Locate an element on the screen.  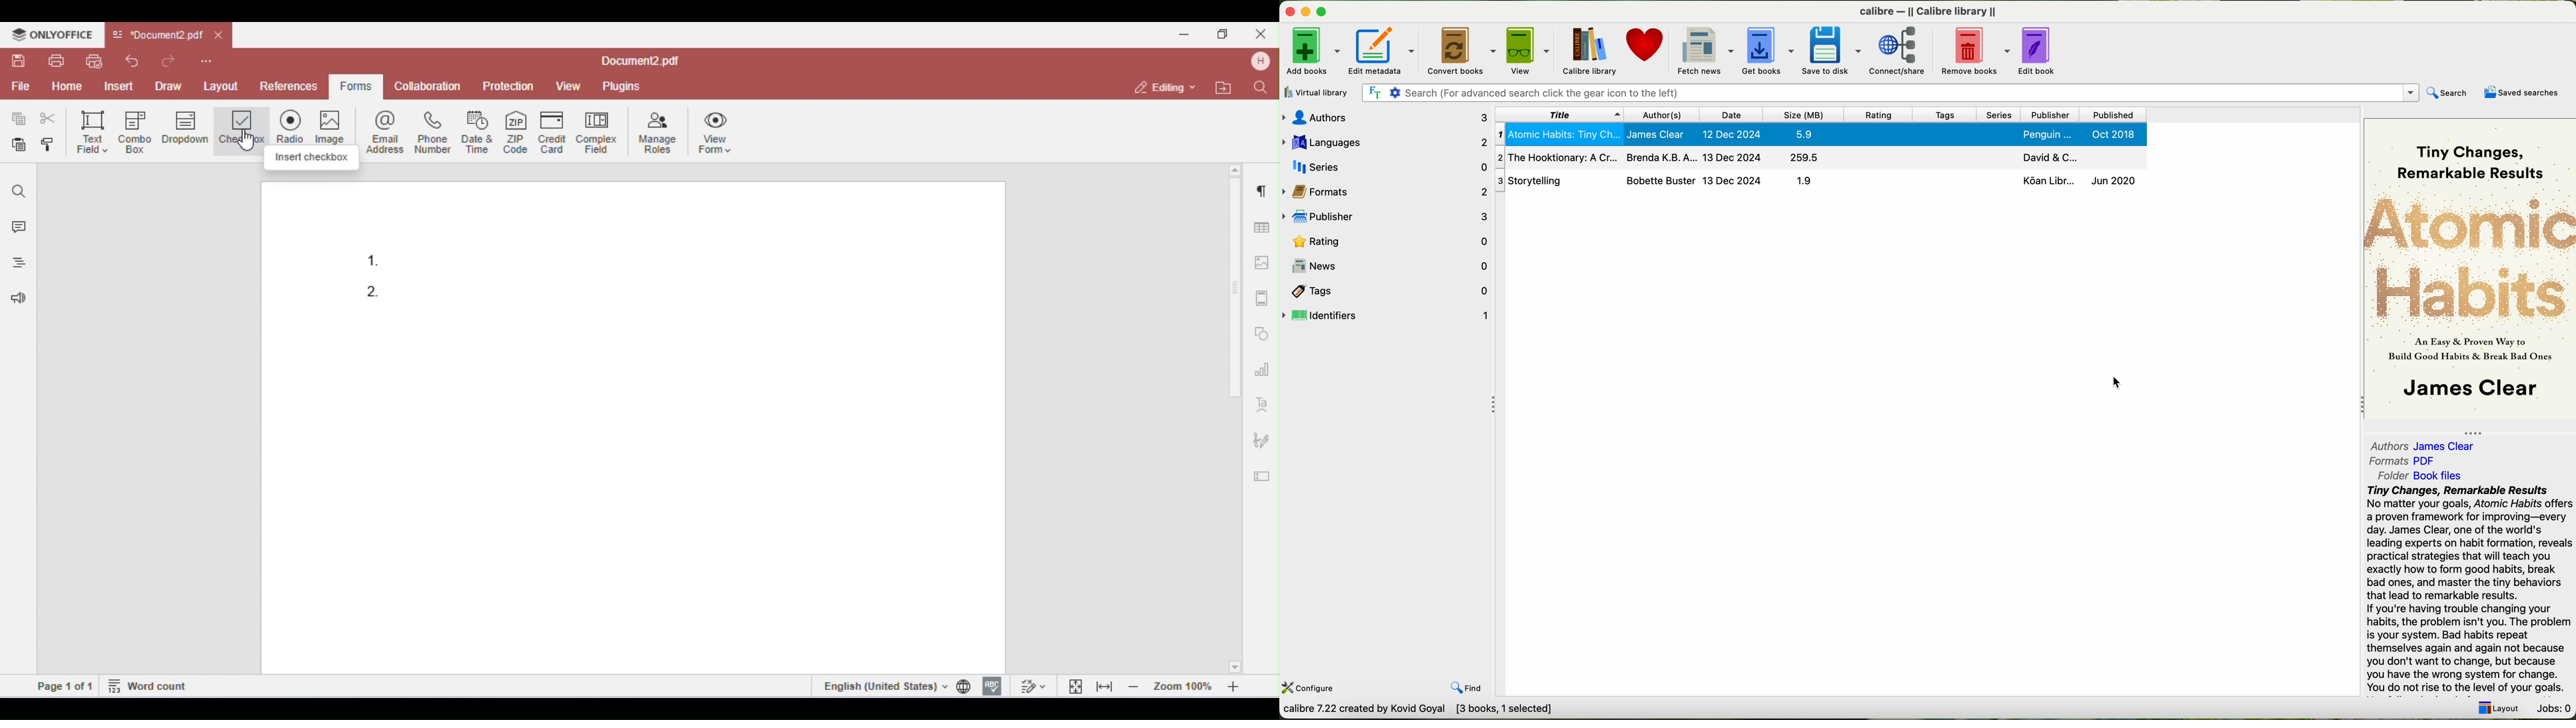
Minimize is located at coordinates (1290, 12).